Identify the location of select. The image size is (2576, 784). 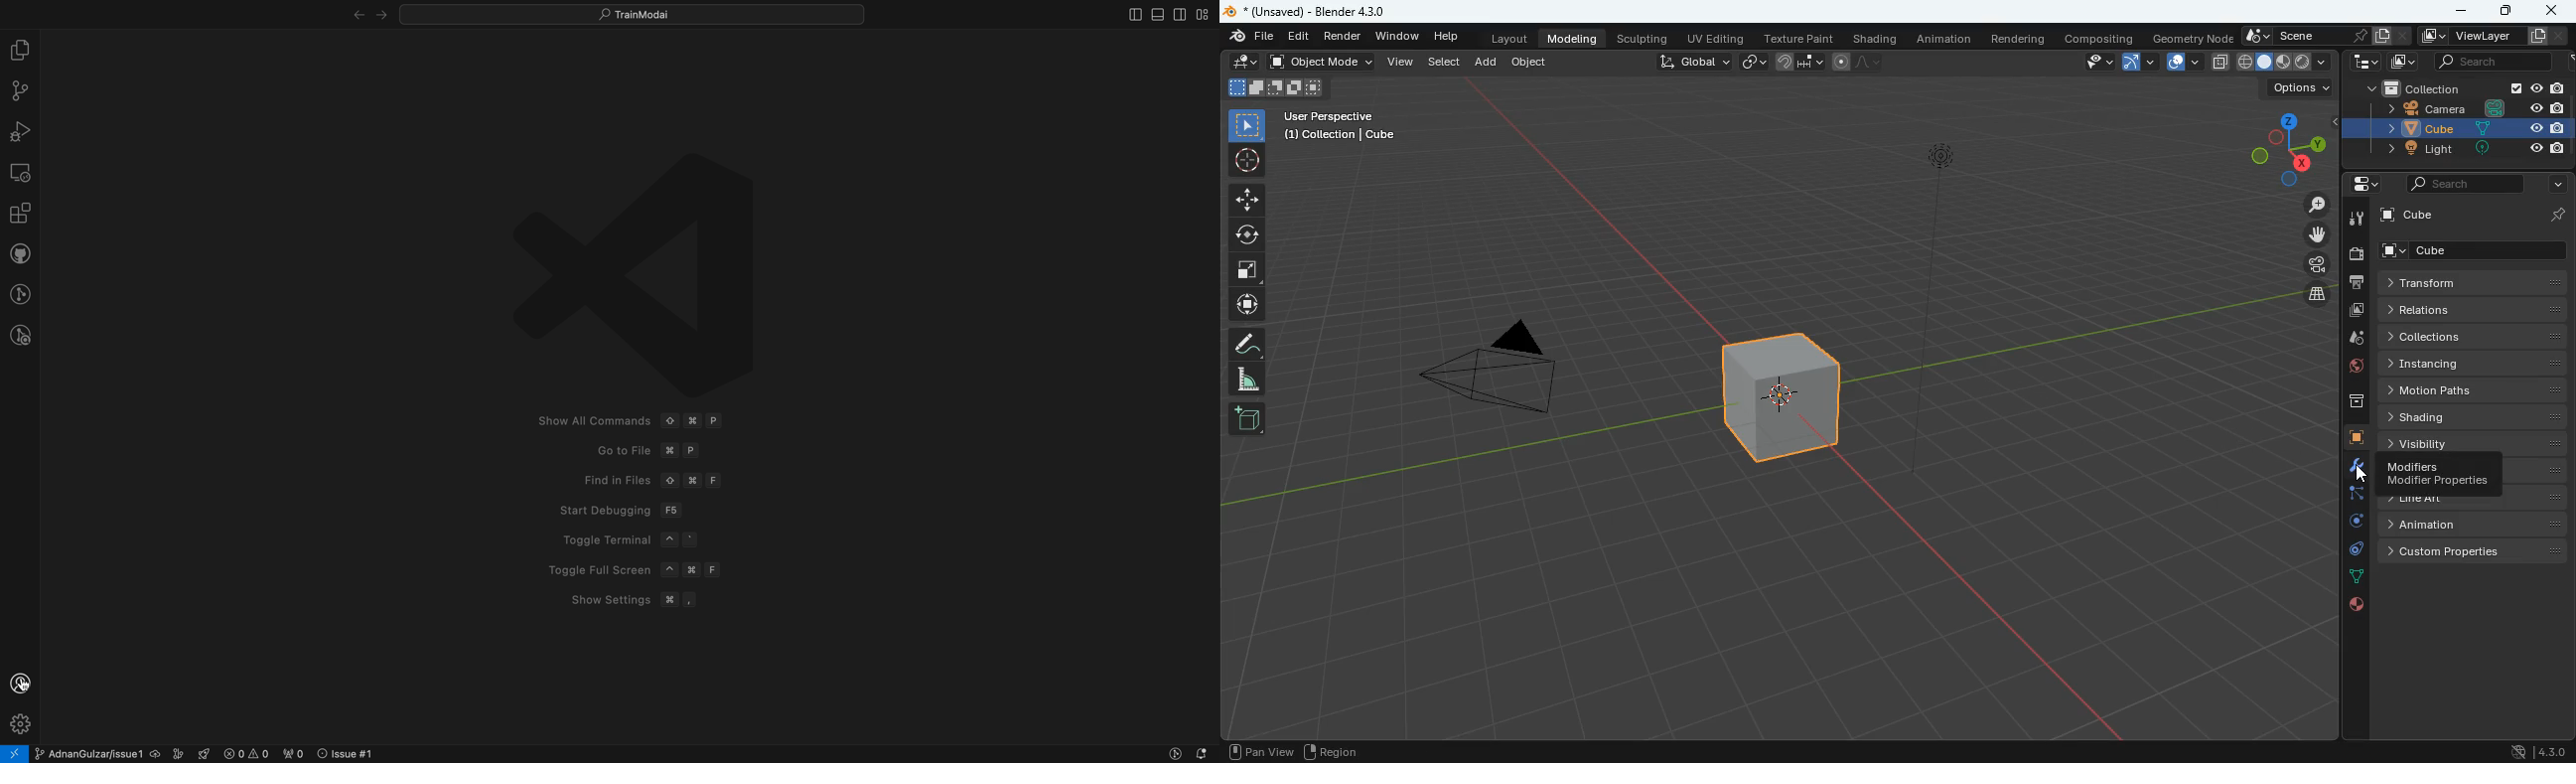
(1446, 63).